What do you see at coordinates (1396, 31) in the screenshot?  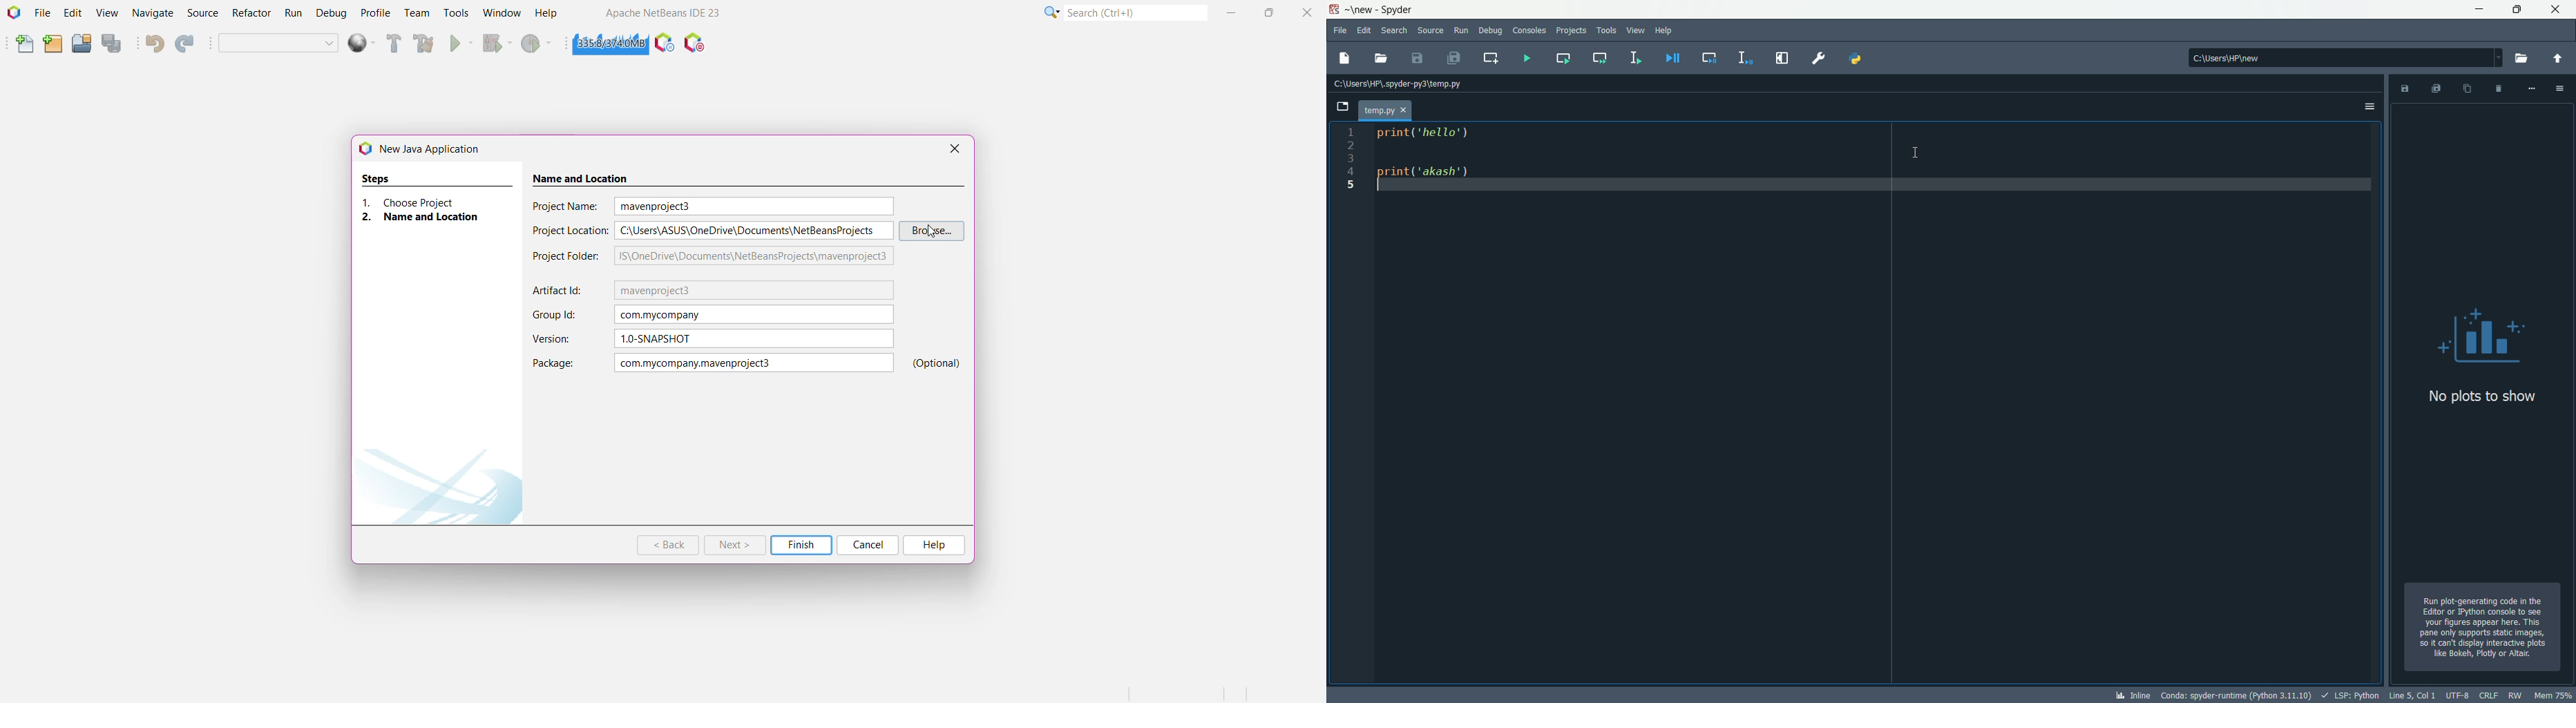 I see `search menu` at bounding box center [1396, 31].